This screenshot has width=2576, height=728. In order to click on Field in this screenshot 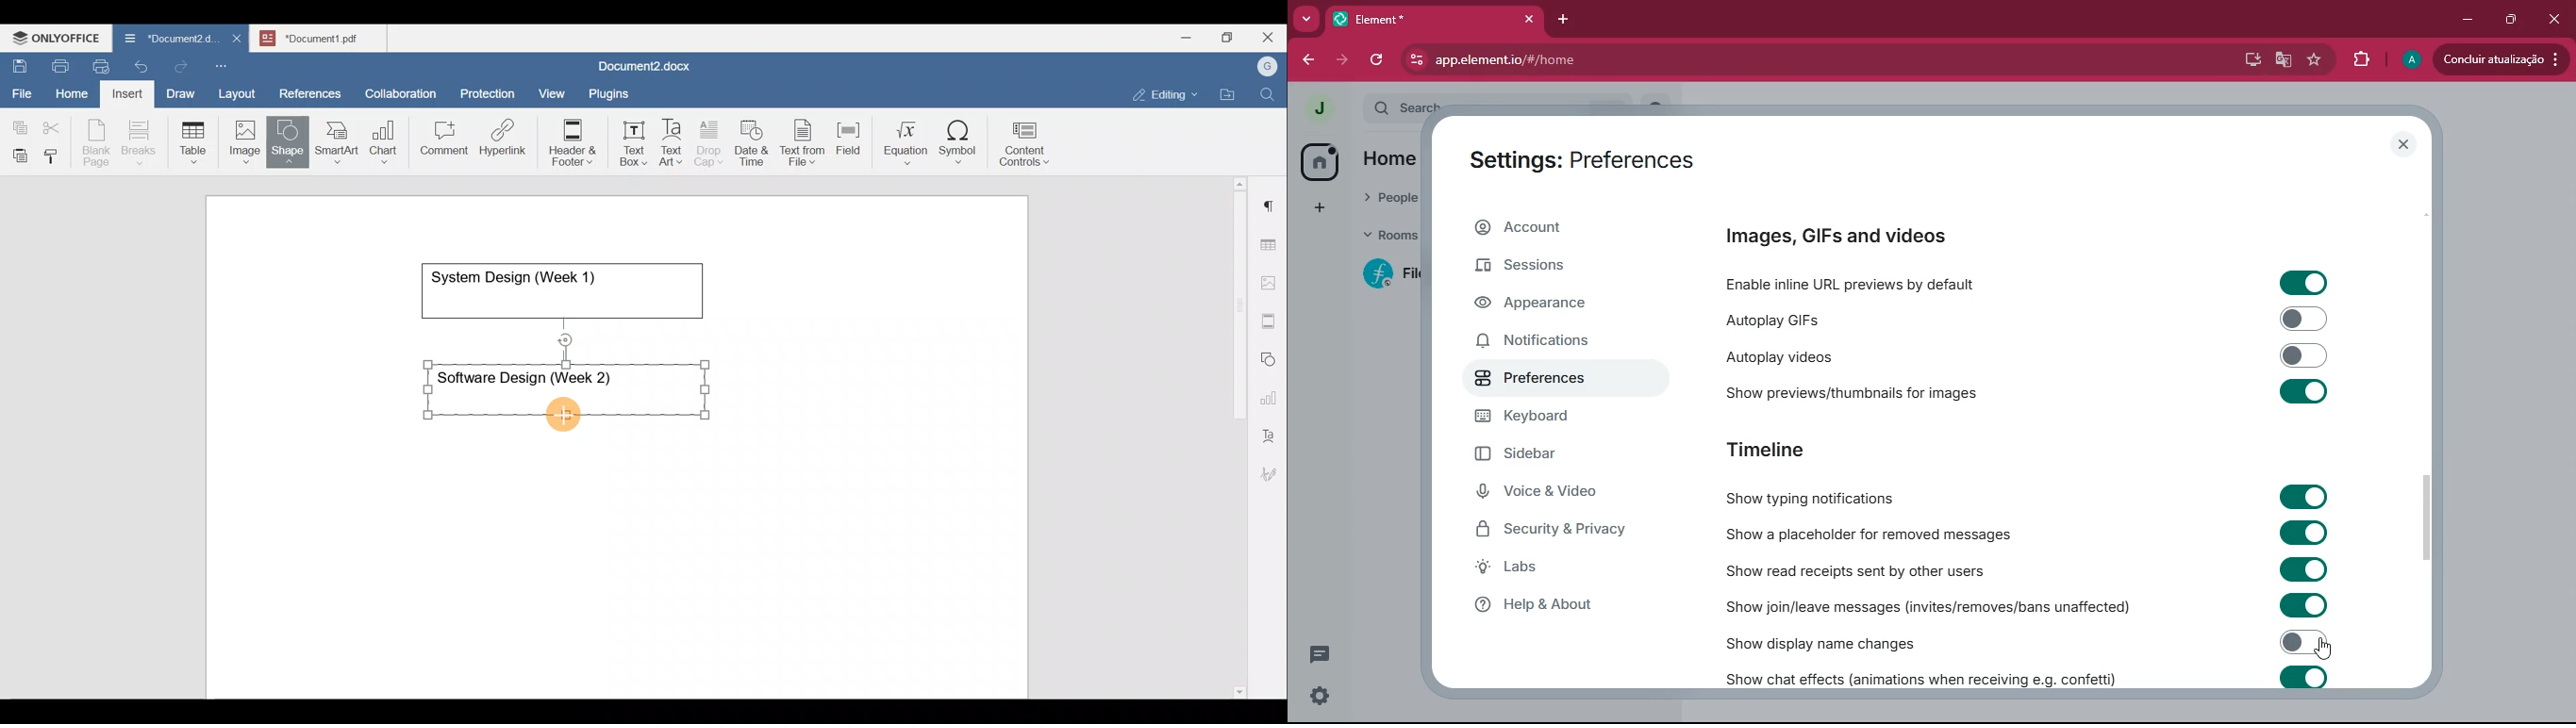, I will do `click(849, 136)`.